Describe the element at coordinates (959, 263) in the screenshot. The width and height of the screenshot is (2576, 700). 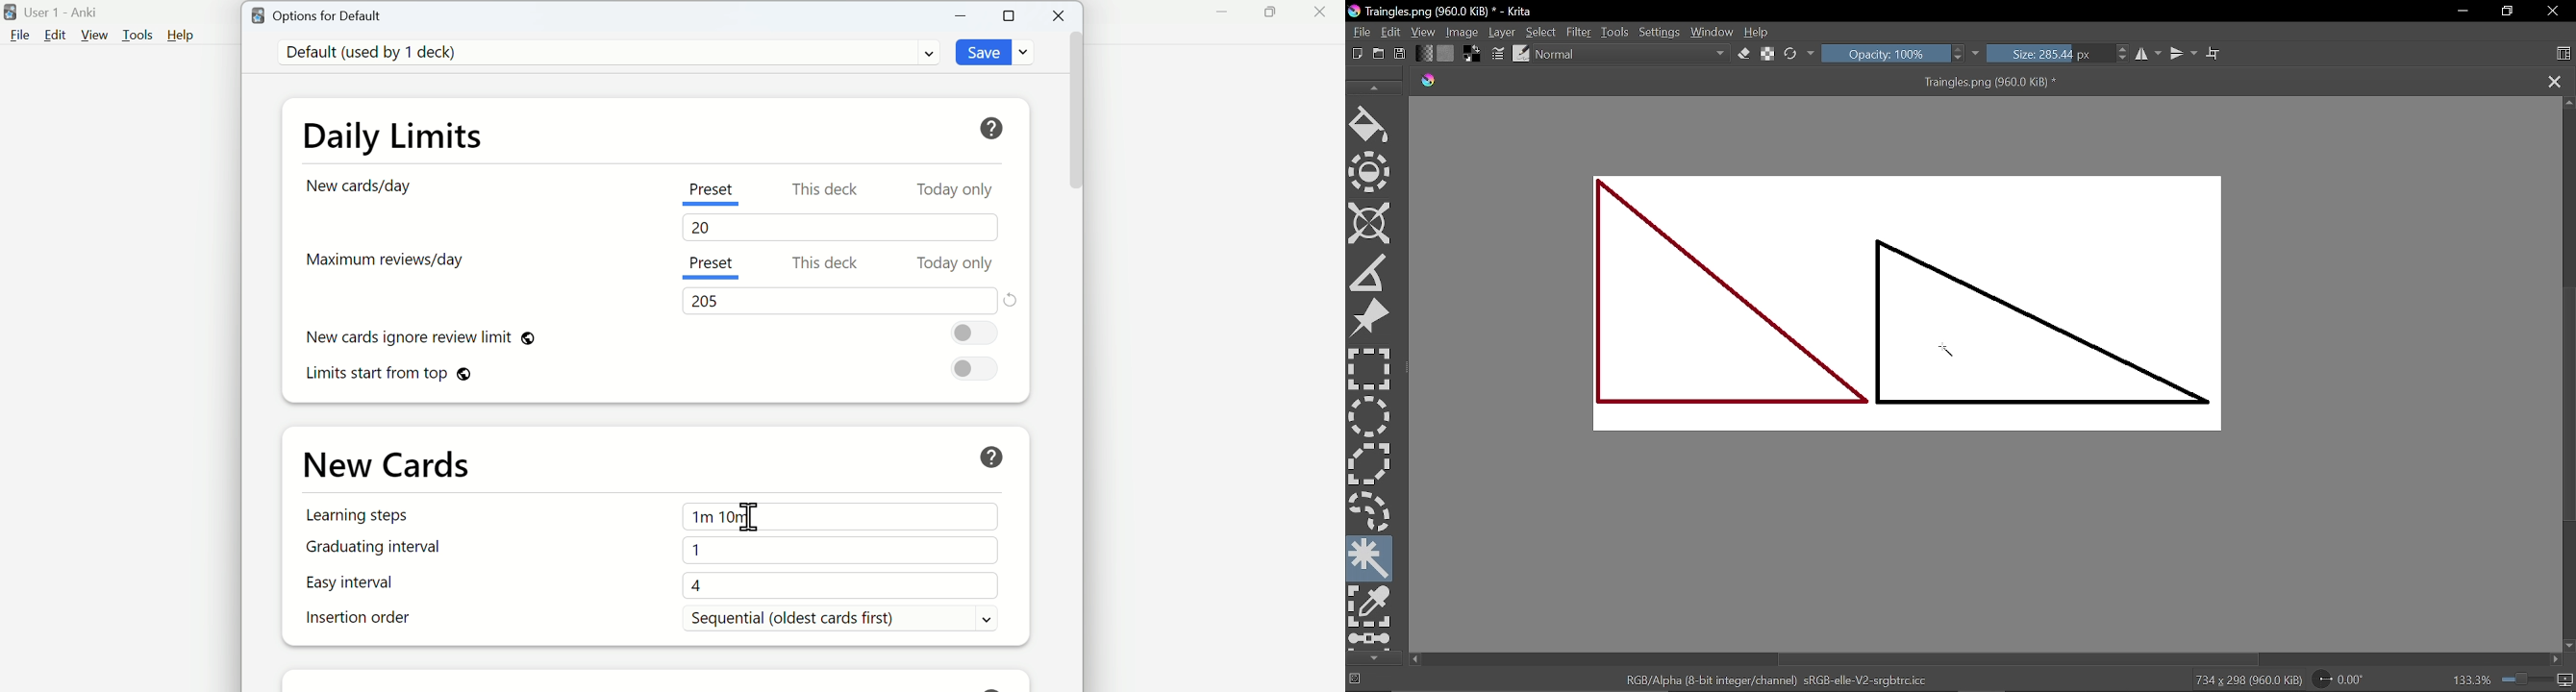
I see `Today only` at that location.